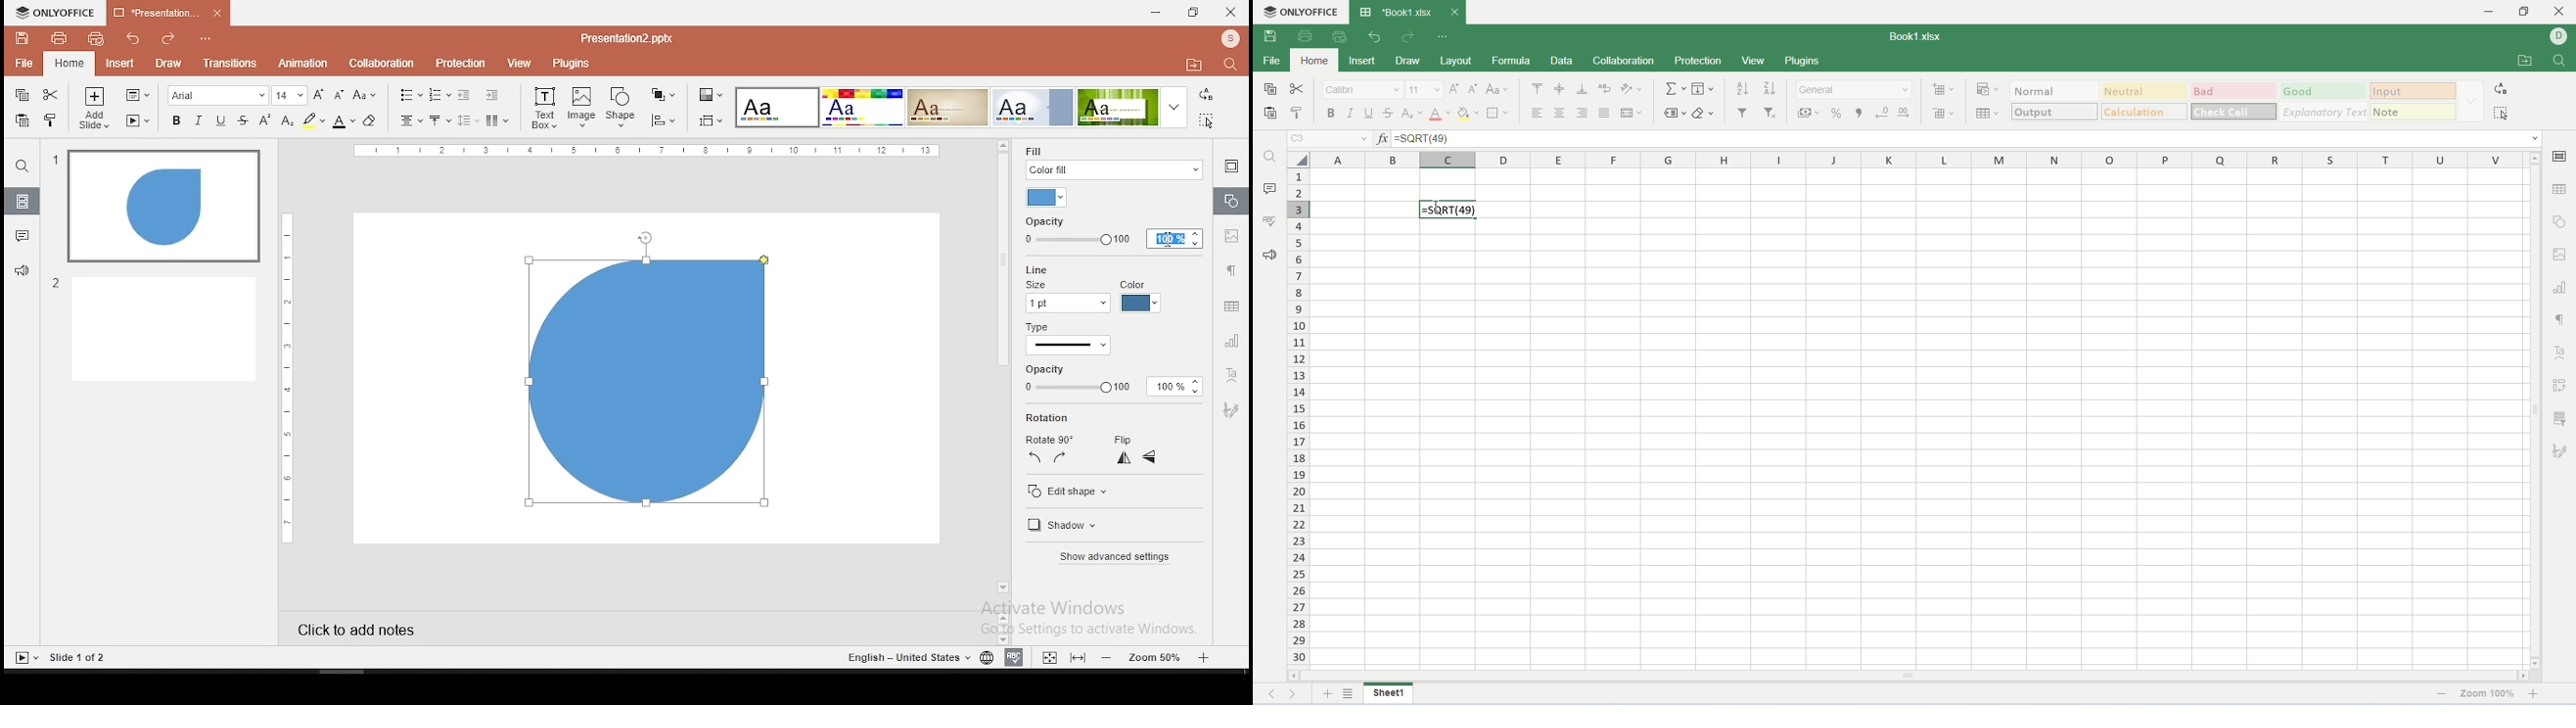 The image size is (2576, 728). I want to click on line color, so click(1139, 297).